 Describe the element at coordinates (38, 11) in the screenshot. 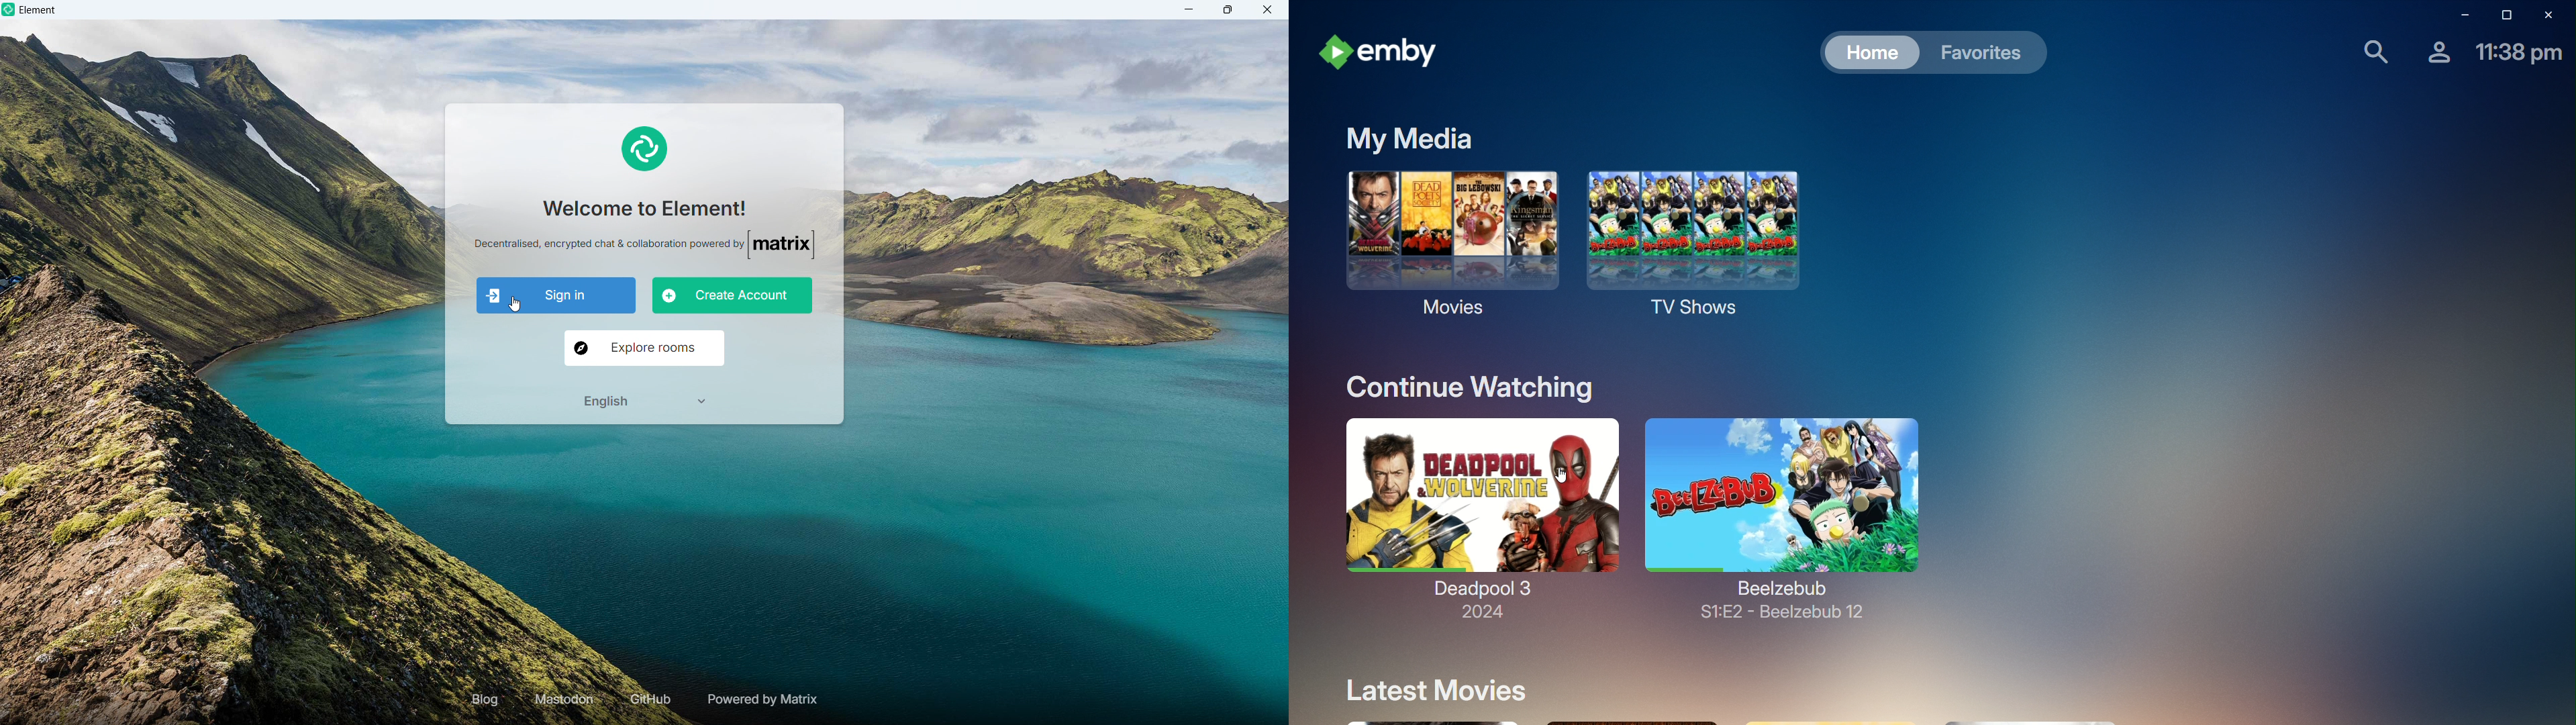

I see `element` at that location.